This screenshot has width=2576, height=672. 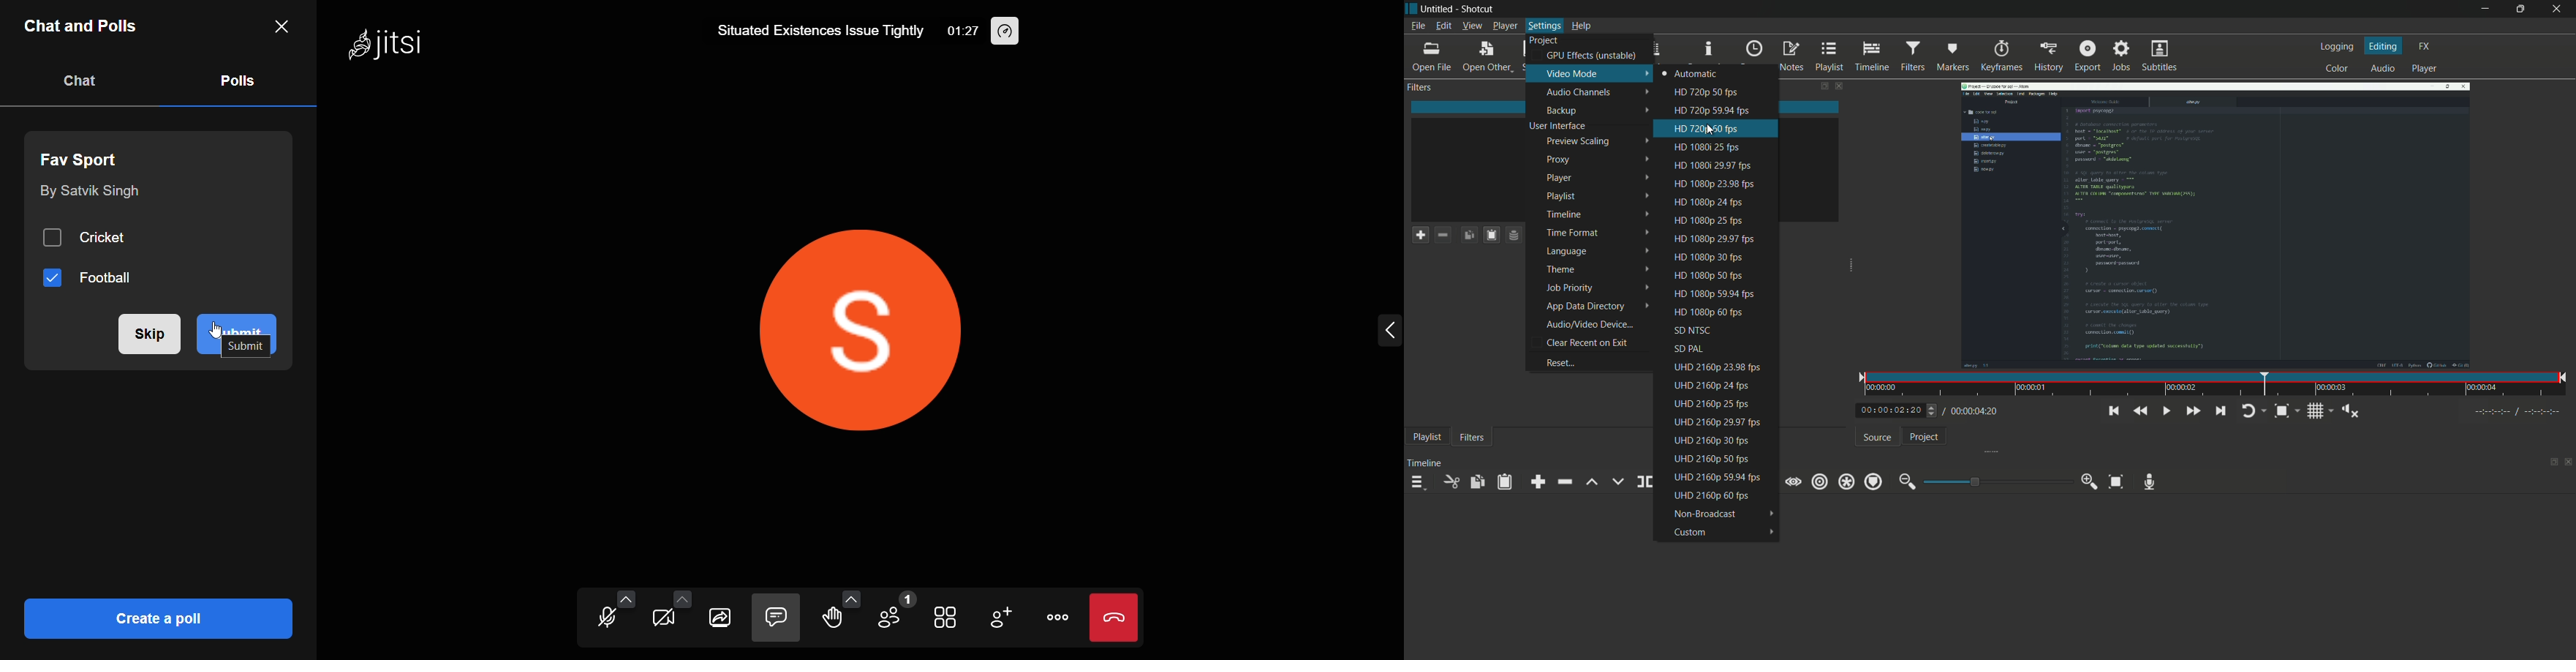 What do you see at coordinates (1720, 496) in the screenshot?
I see `uhd 2160p 60 fps` at bounding box center [1720, 496].